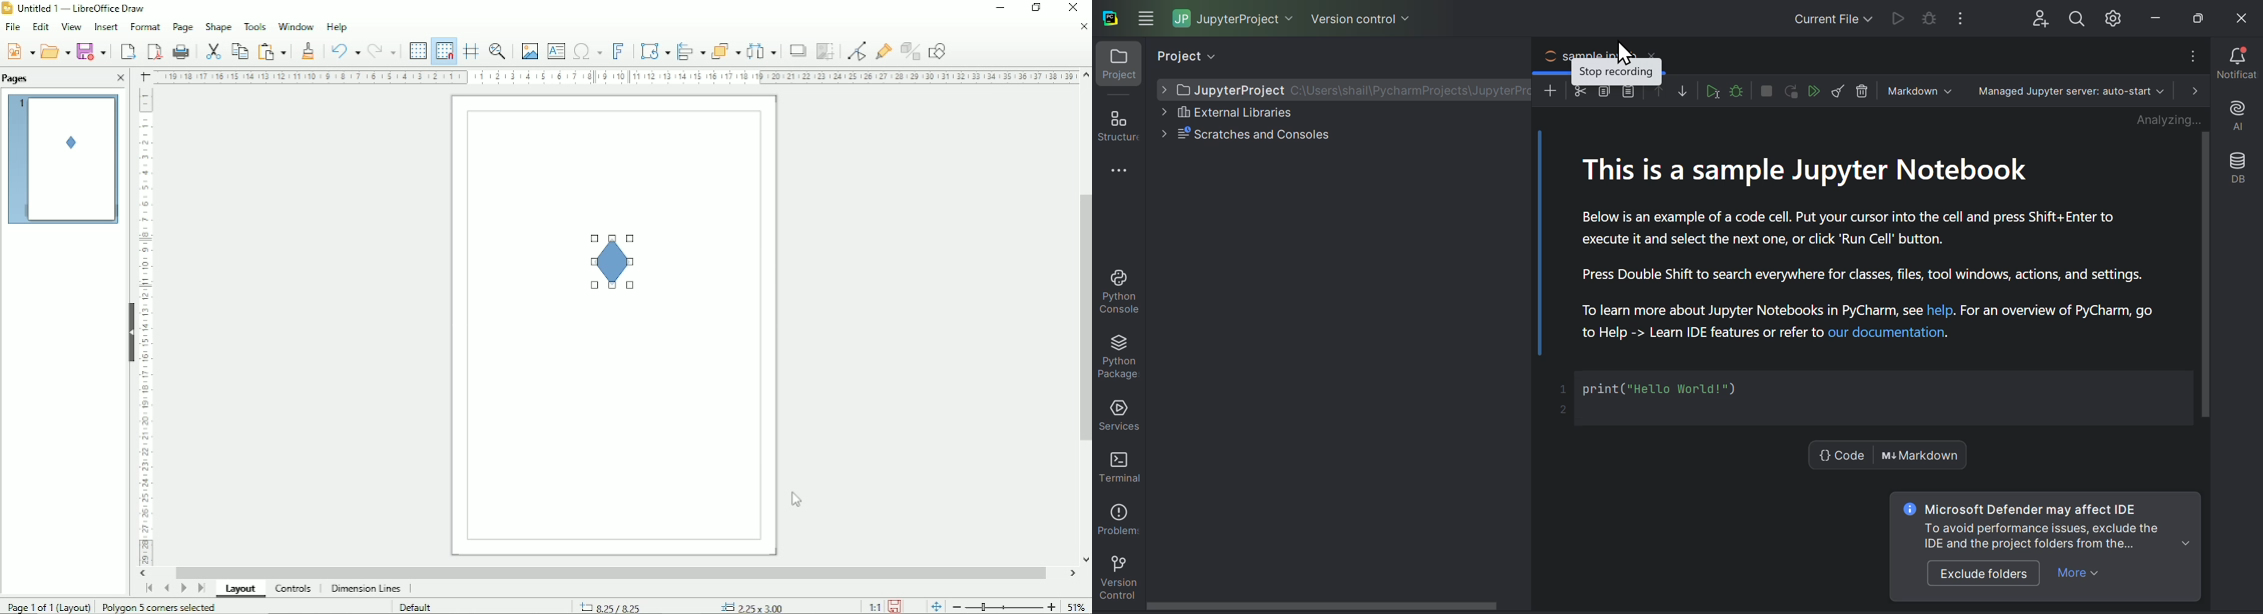  What do you see at coordinates (182, 27) in the screenshot?
I see `Page` at bounding box center [182, 27].